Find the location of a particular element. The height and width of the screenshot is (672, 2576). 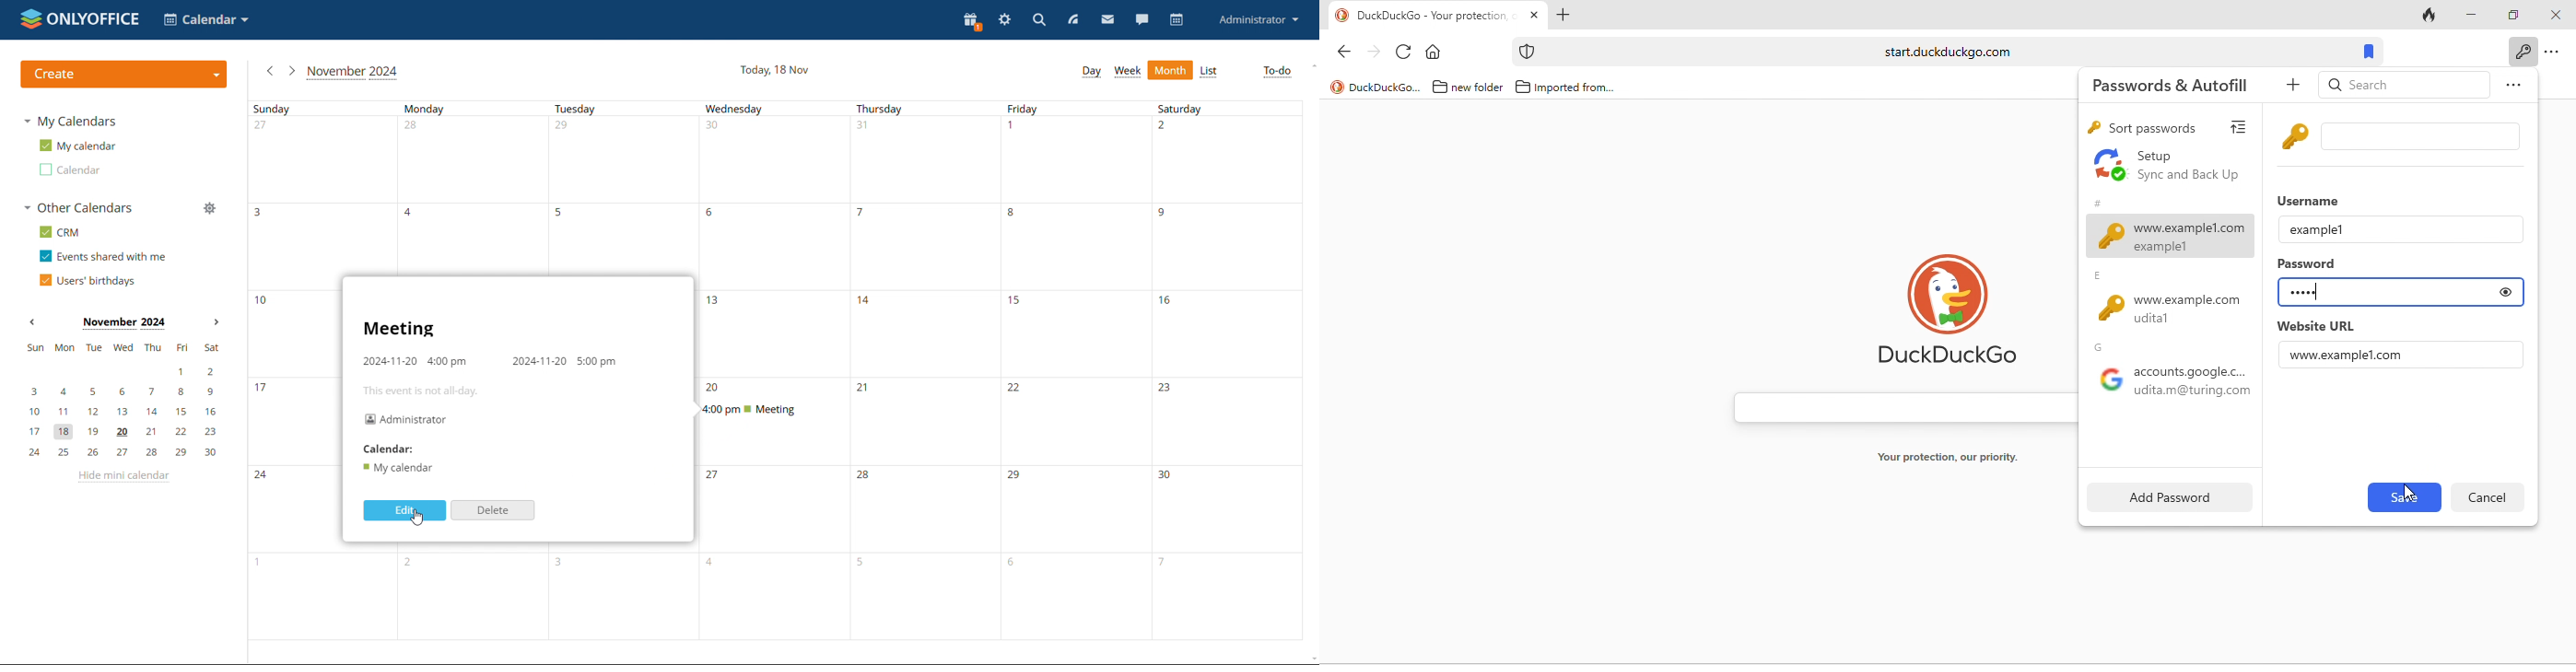

home is located at coordinates (1437, 51).